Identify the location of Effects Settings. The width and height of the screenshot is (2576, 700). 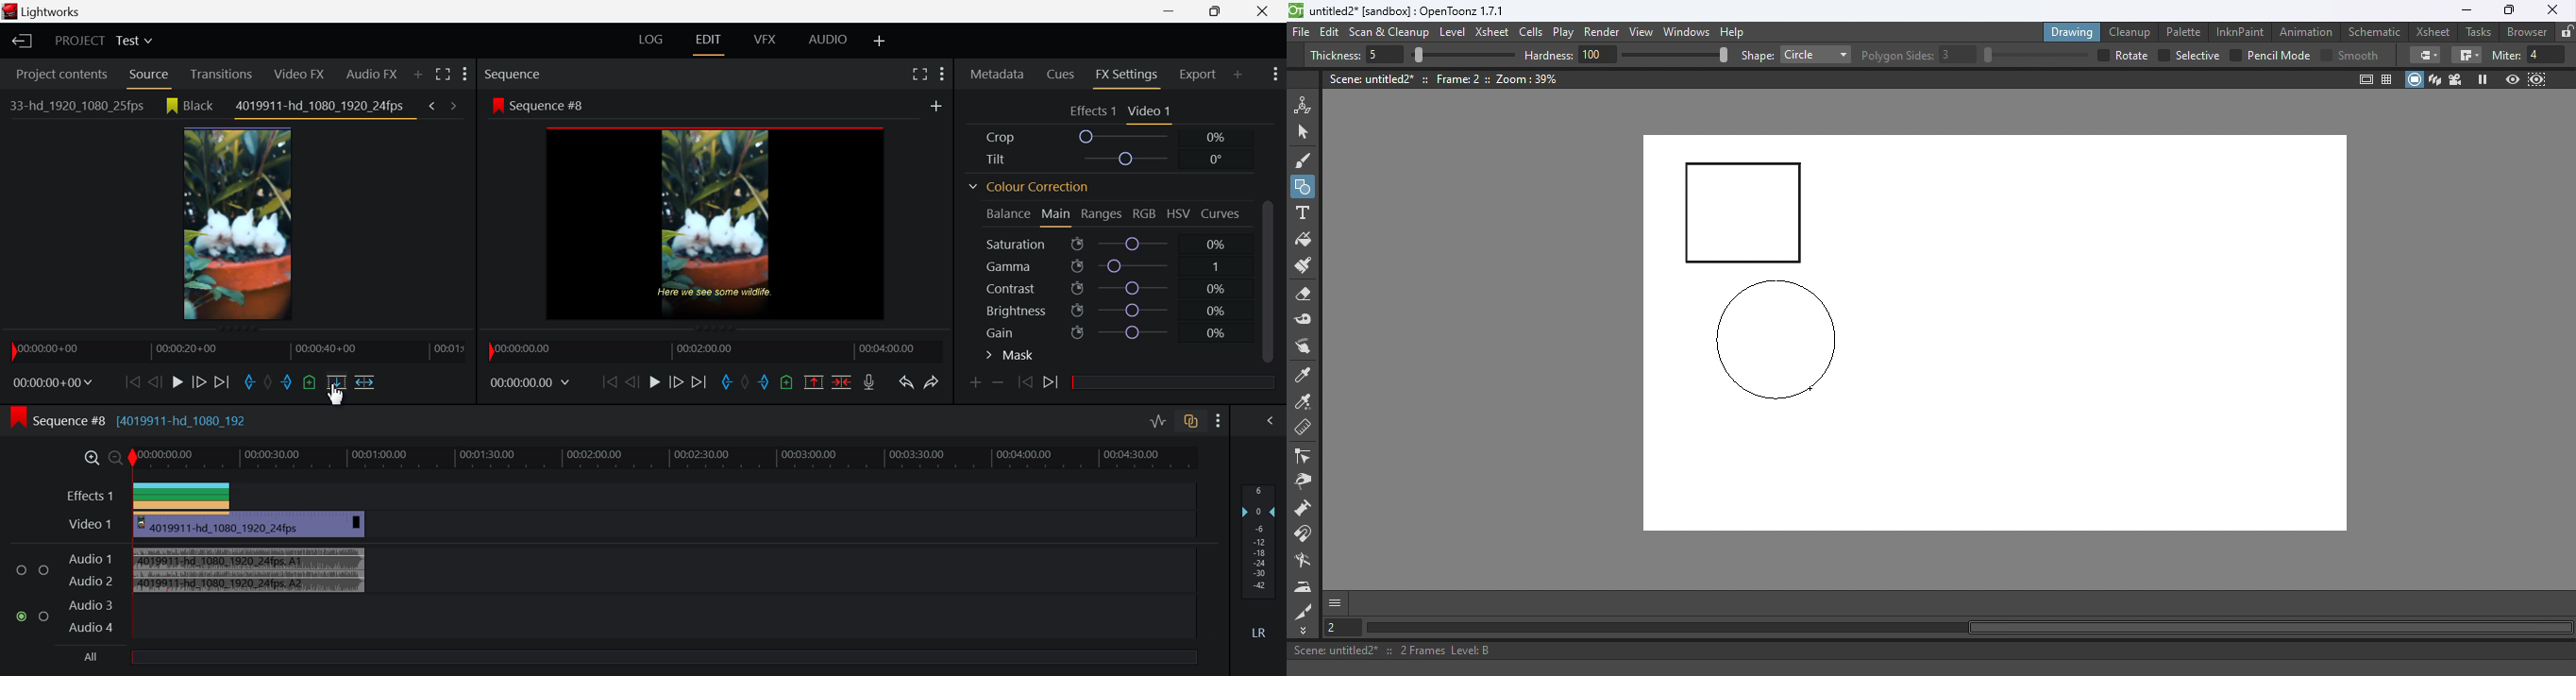
(1092, 111).